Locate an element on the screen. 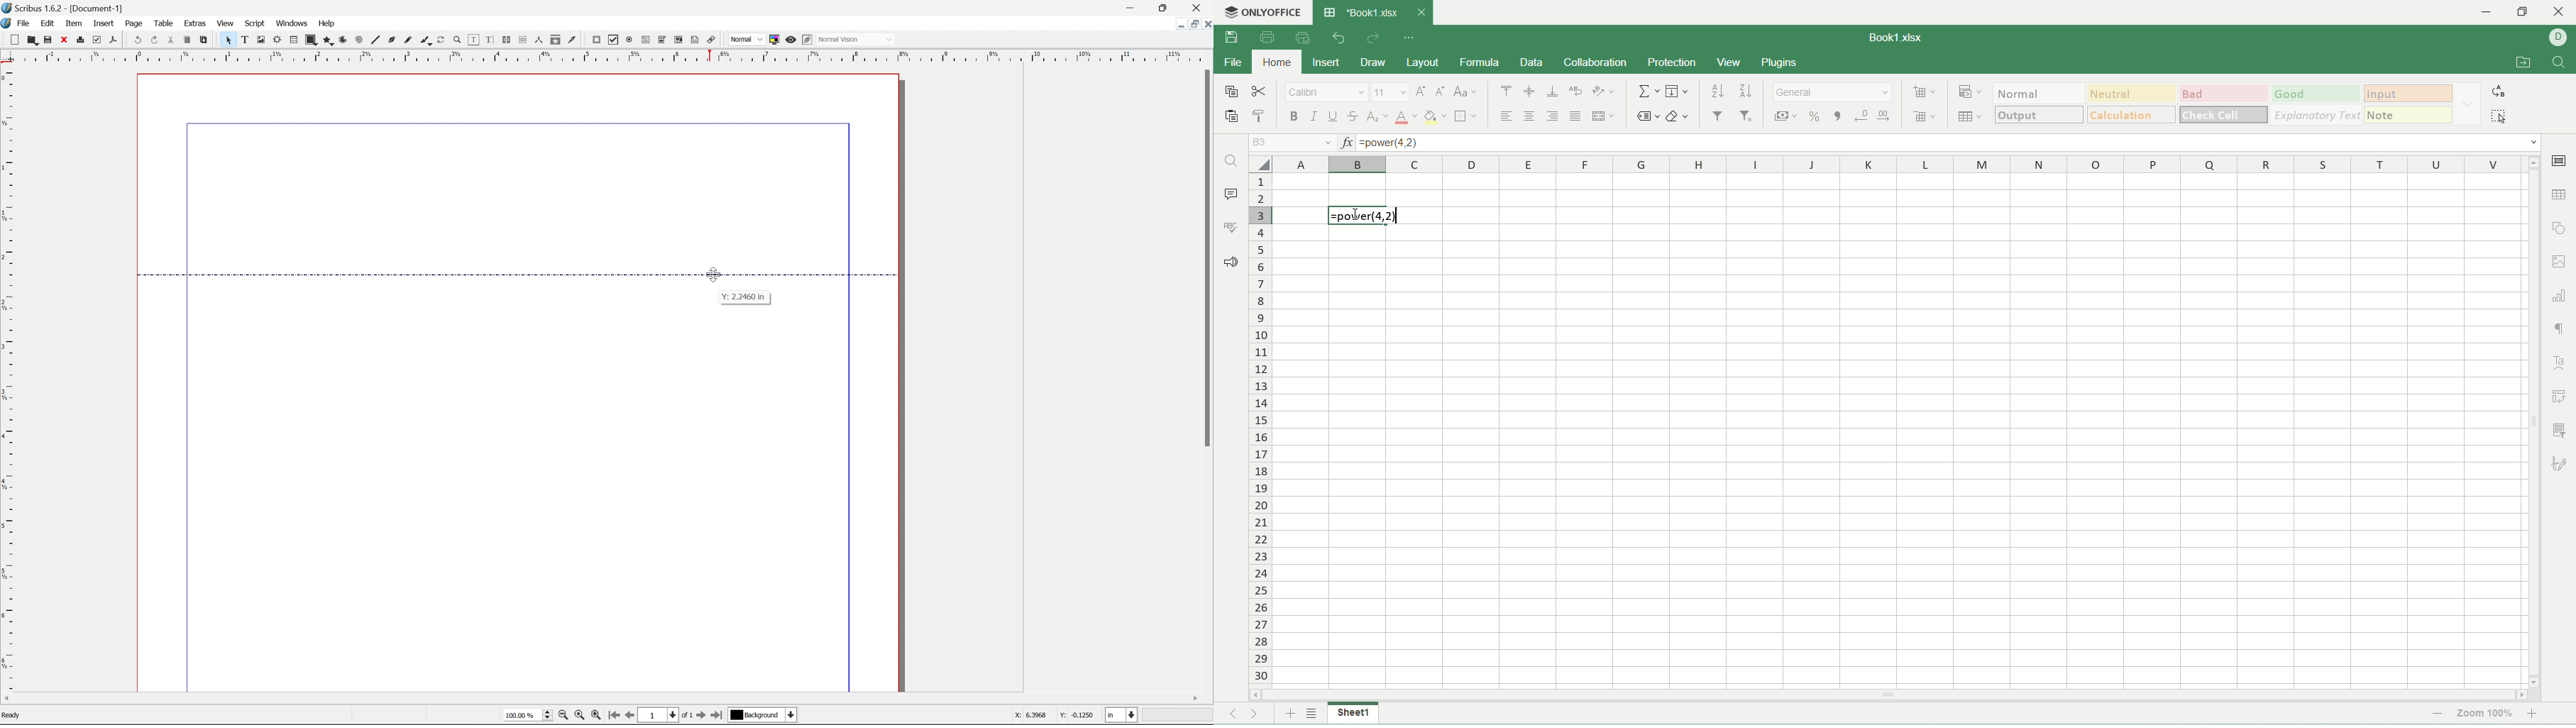 This screenshot has width=2576, height=728. onlyoffice is located at coordinates (1265, 13).